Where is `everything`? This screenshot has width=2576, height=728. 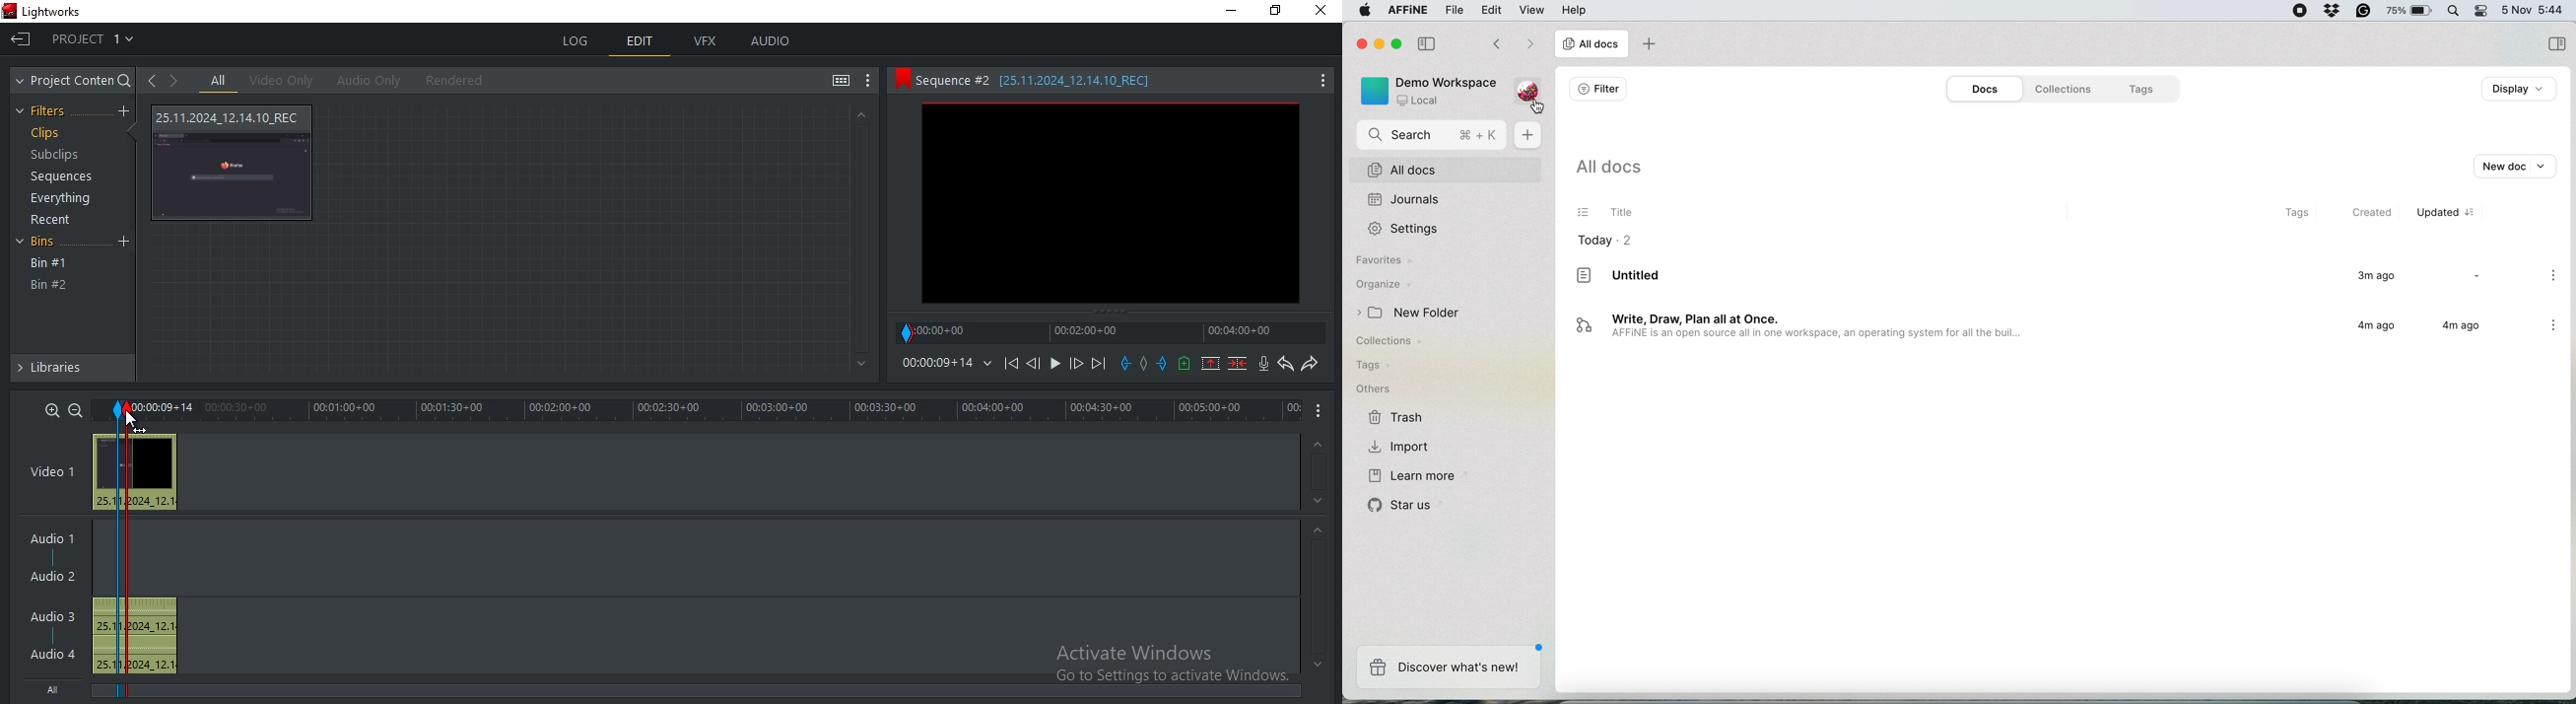
everything is located at coordinates (64, 197).